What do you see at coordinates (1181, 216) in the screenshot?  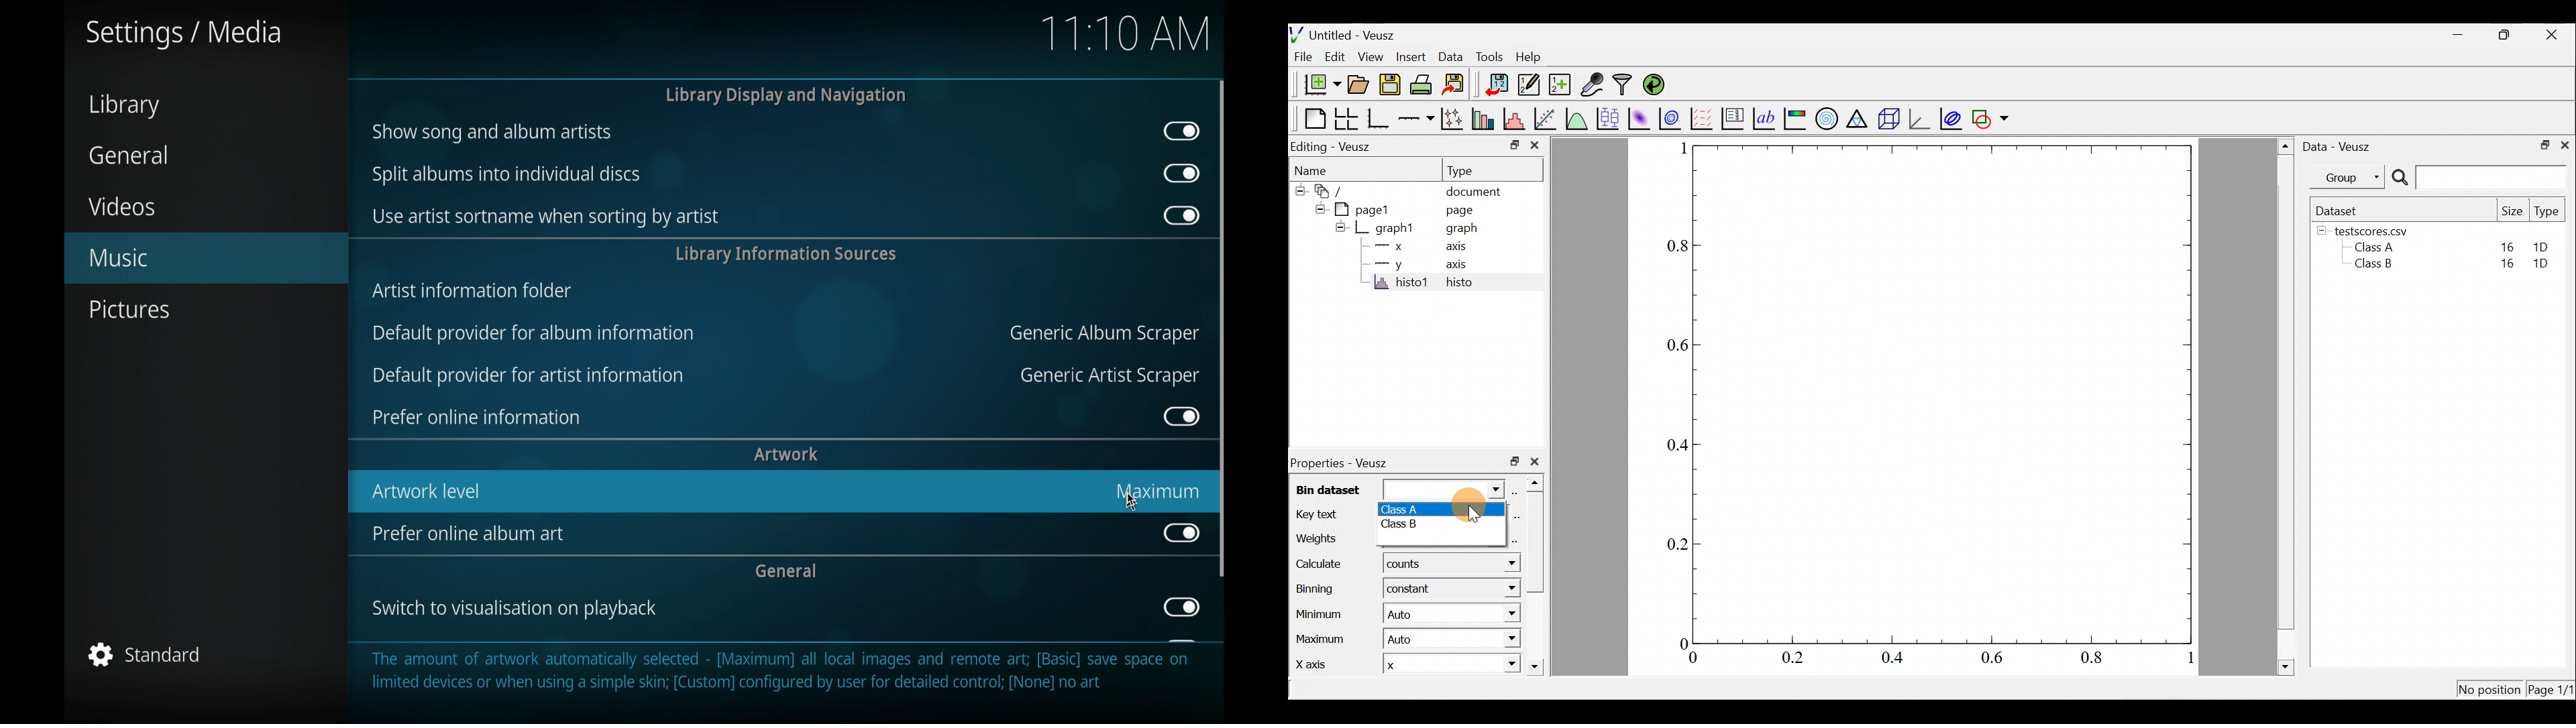 I see `toggle button` at bounding box center [1181, 216].